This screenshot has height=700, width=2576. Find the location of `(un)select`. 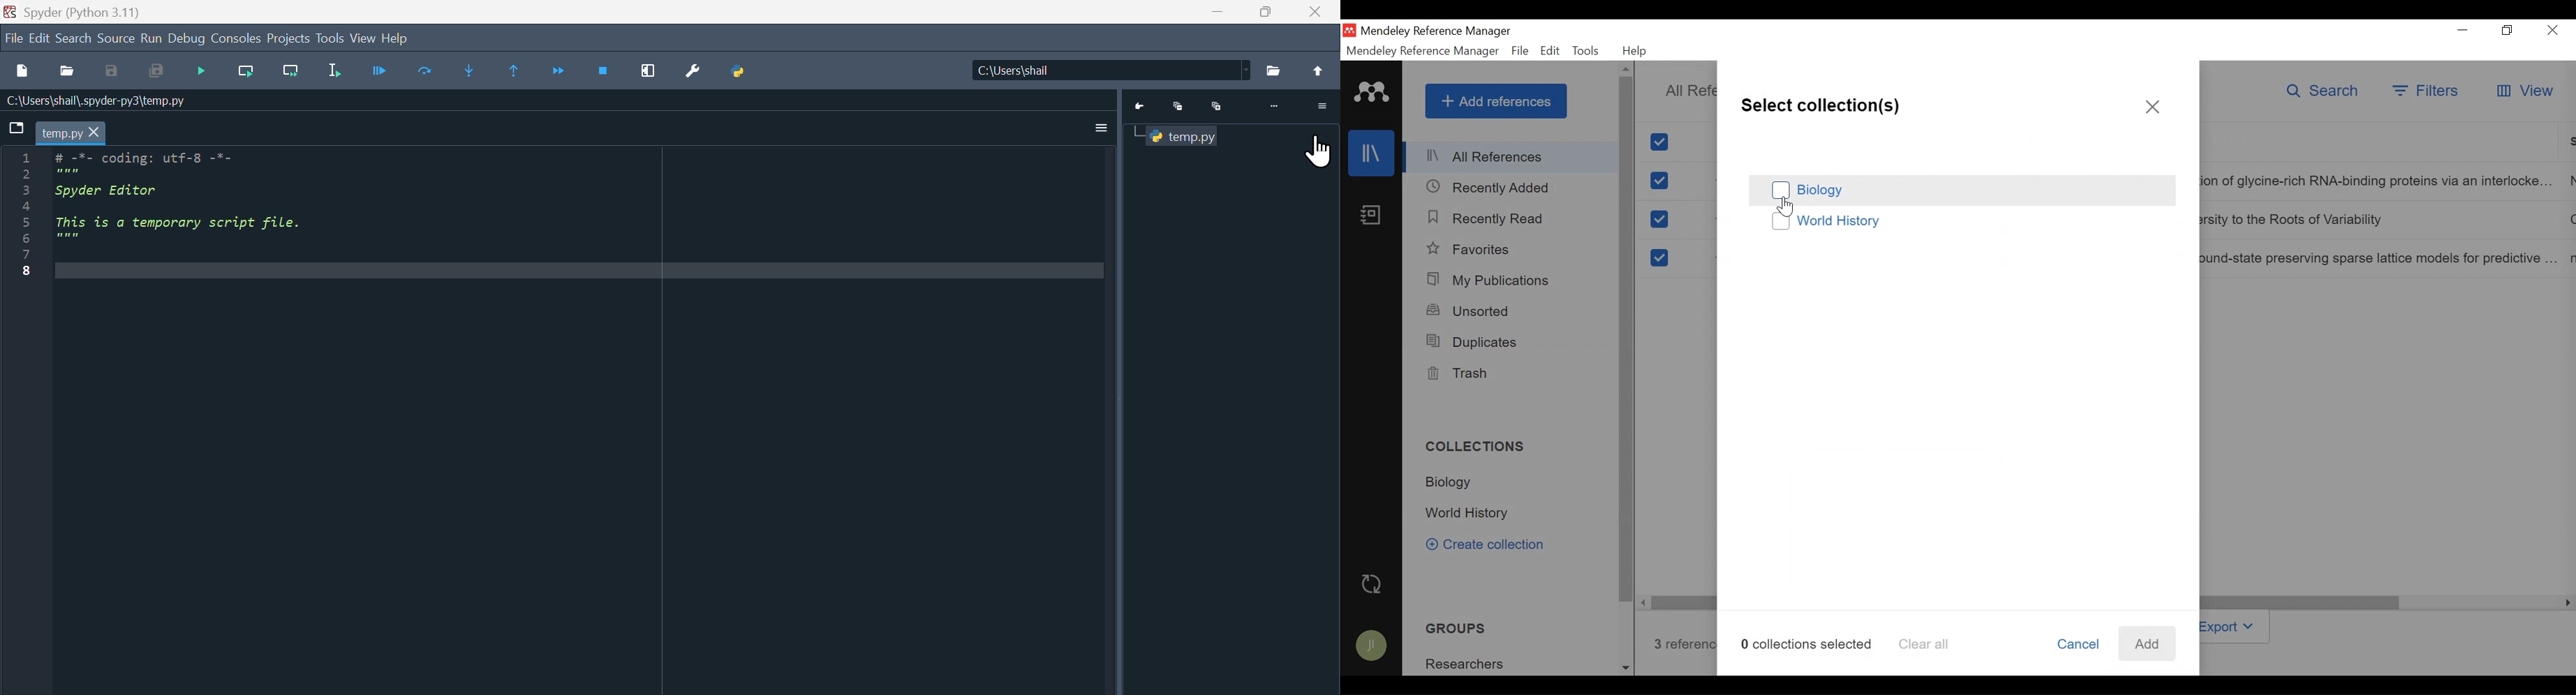

(un)select is located at coordinates (1660, 181).